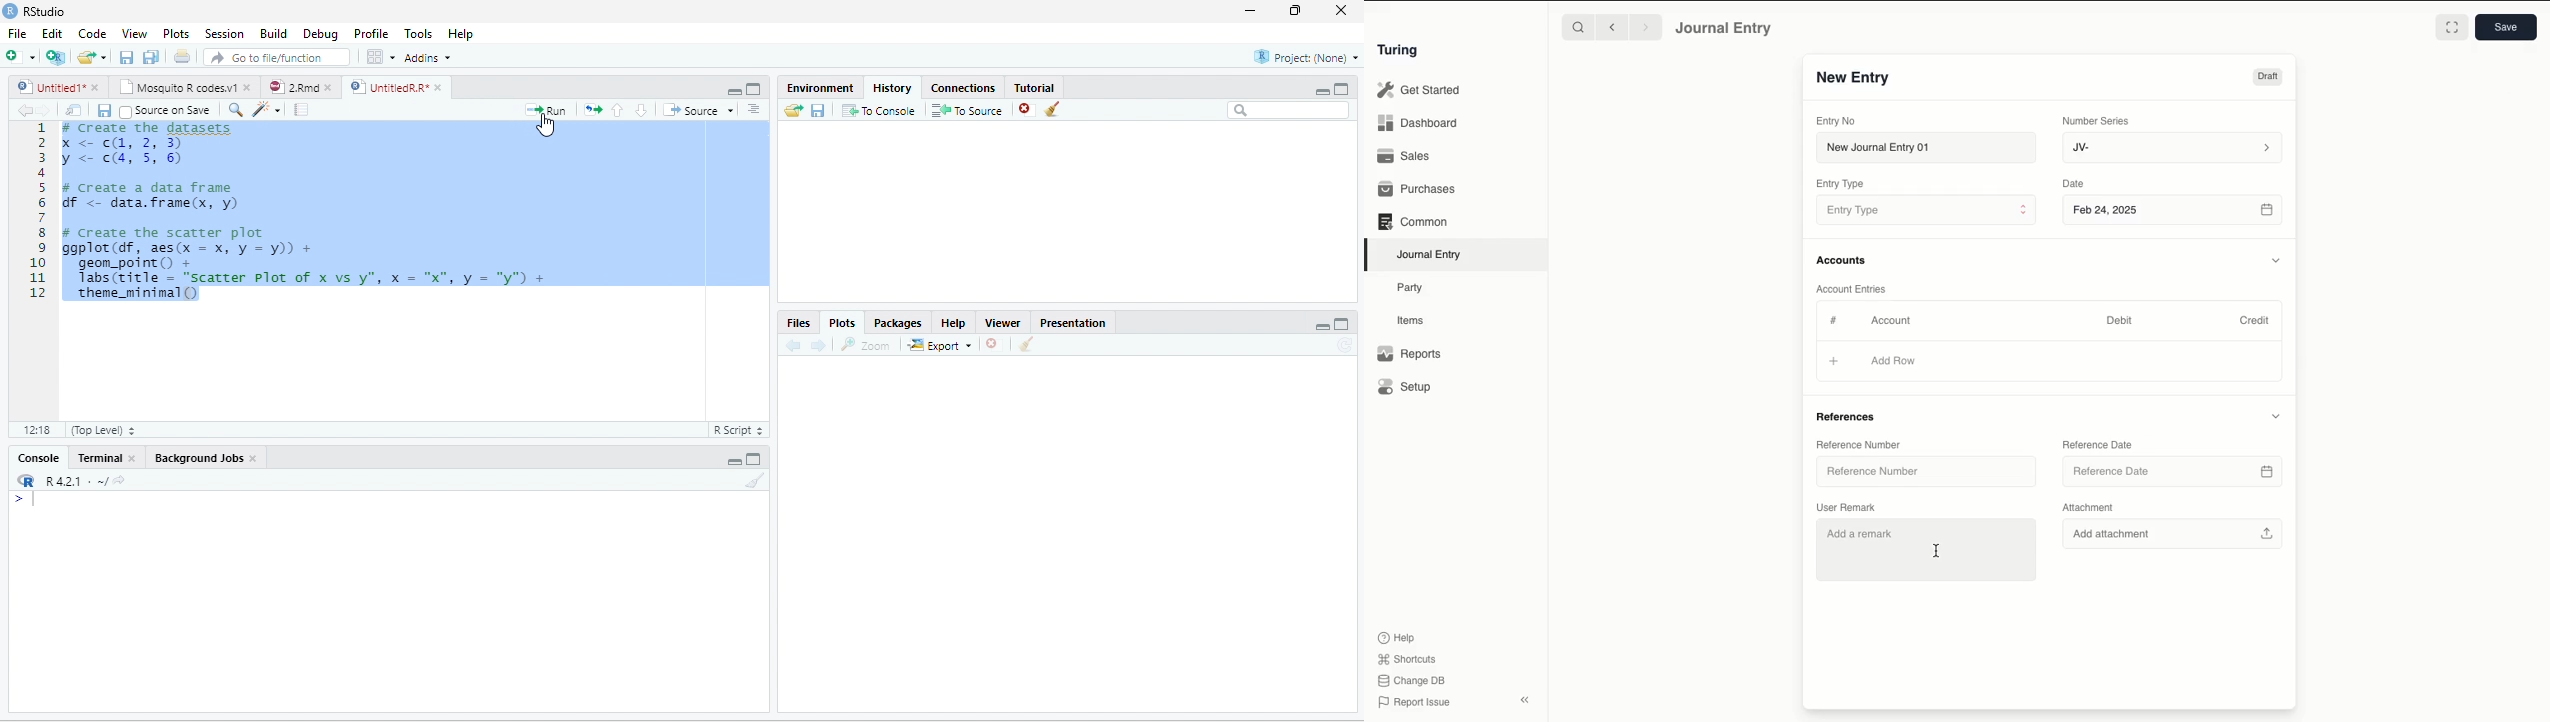  I want to click on Connections, so click(964, 87).